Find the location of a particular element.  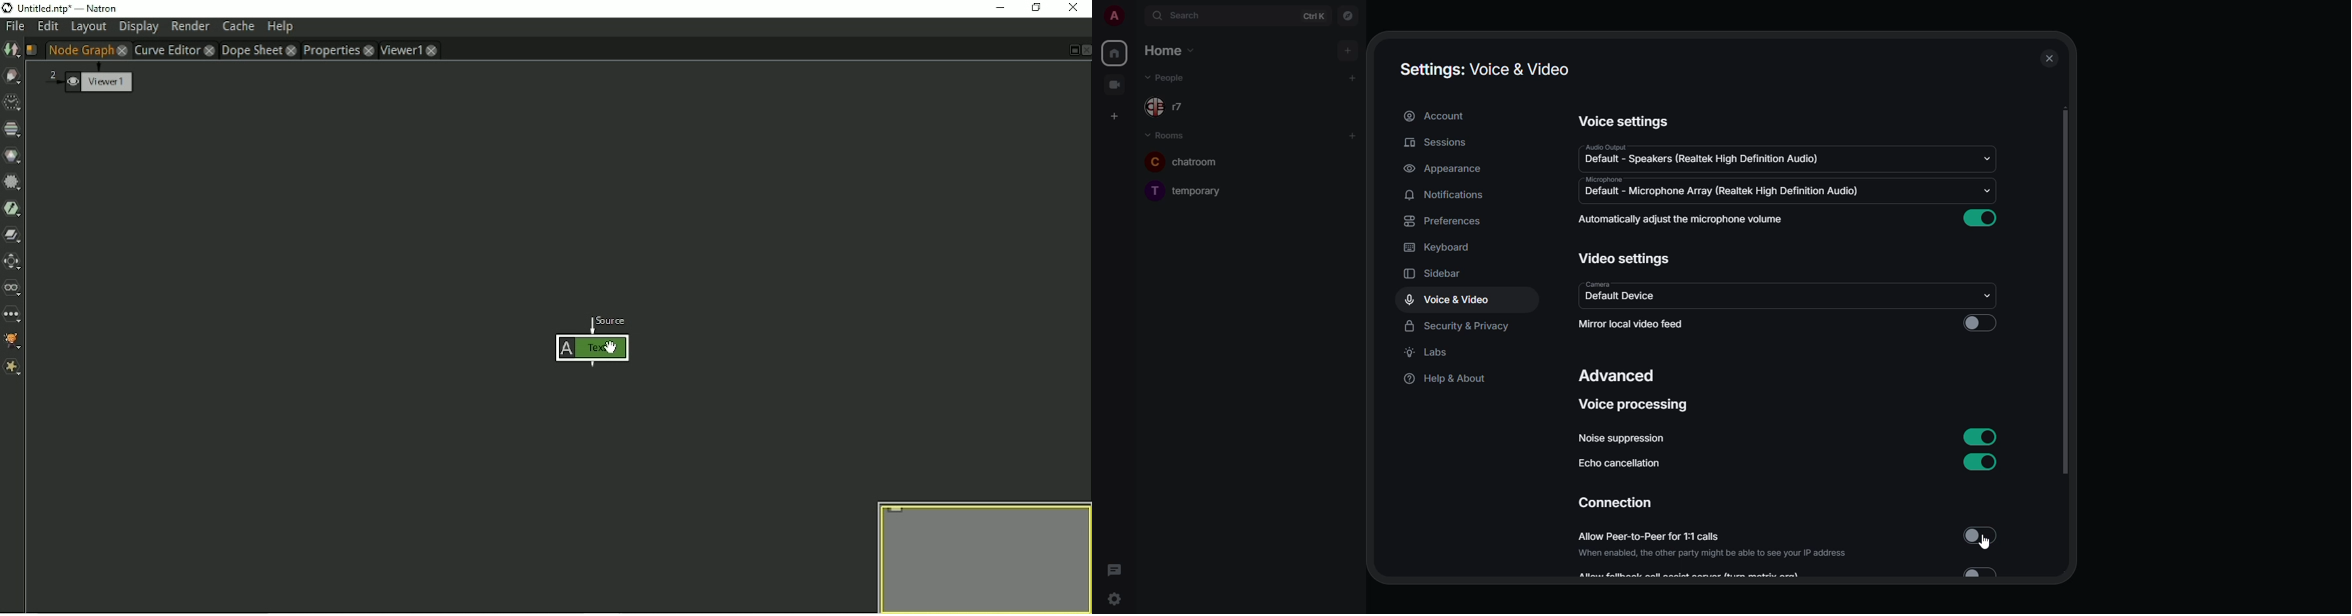

ctrl K is located at coordinates (1315, 15).